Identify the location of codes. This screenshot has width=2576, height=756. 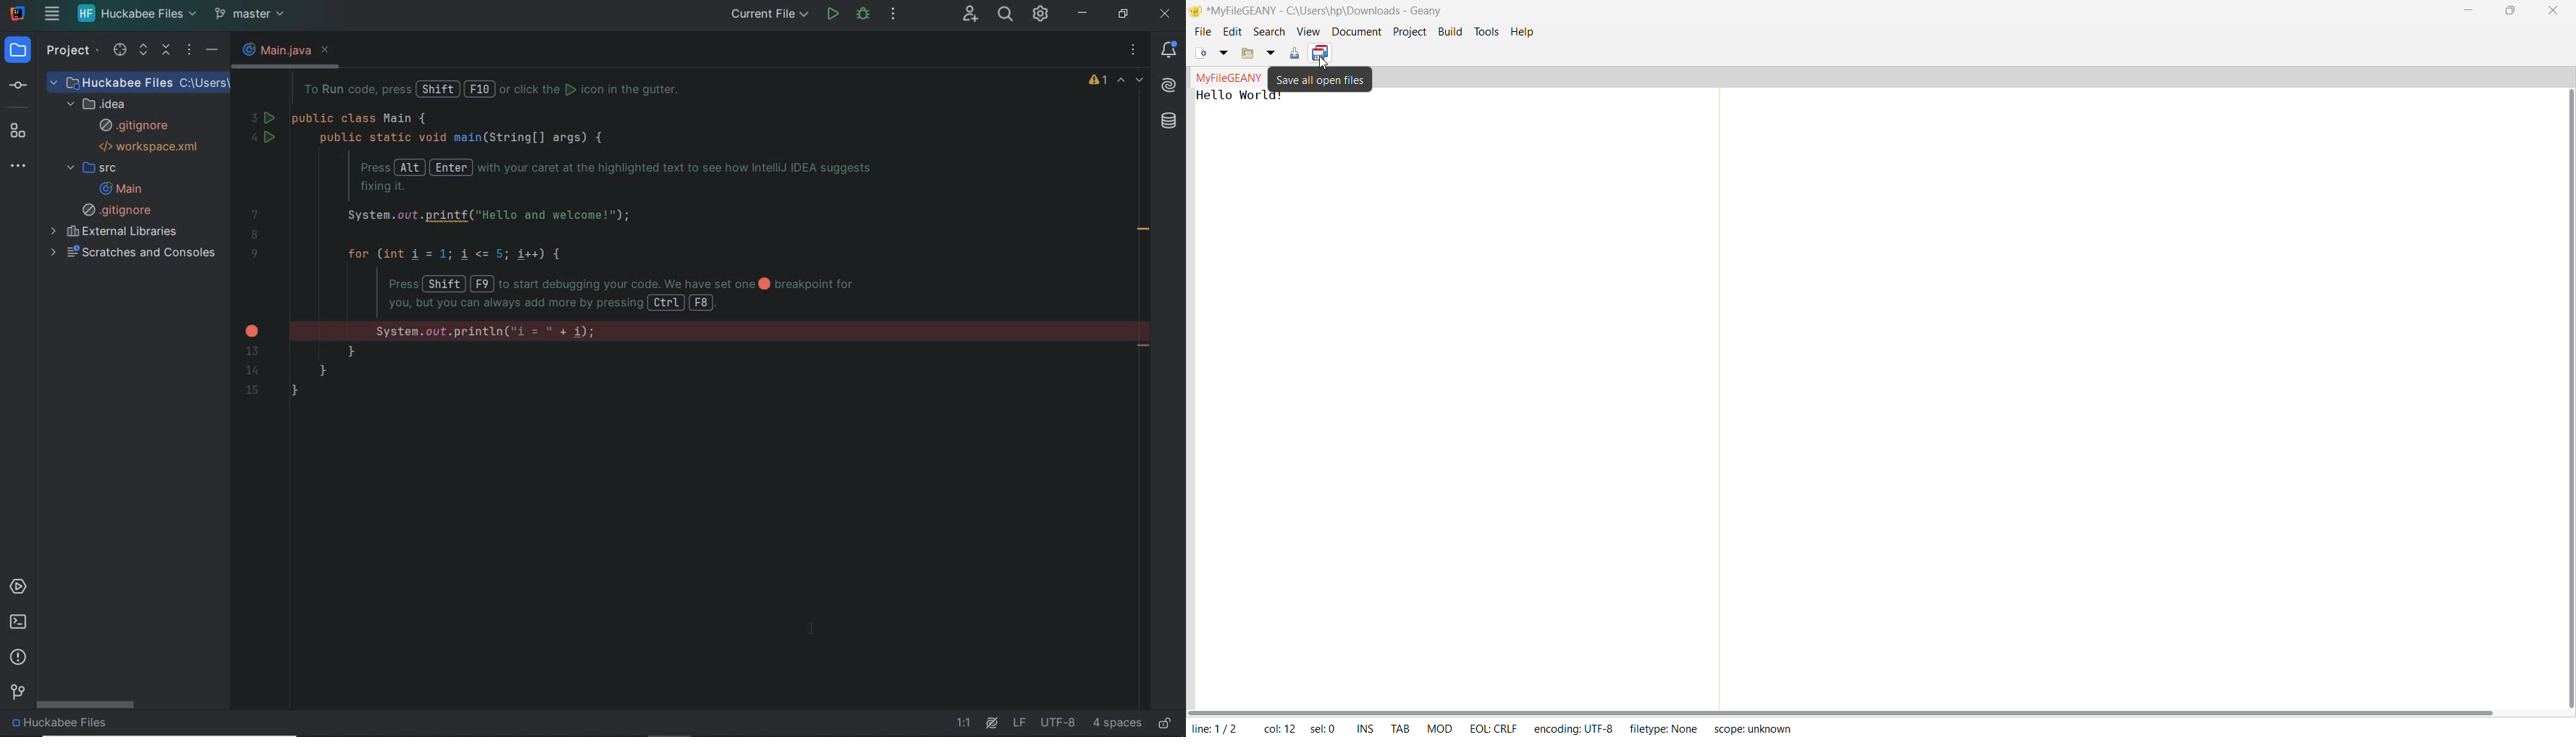
(589, 260).